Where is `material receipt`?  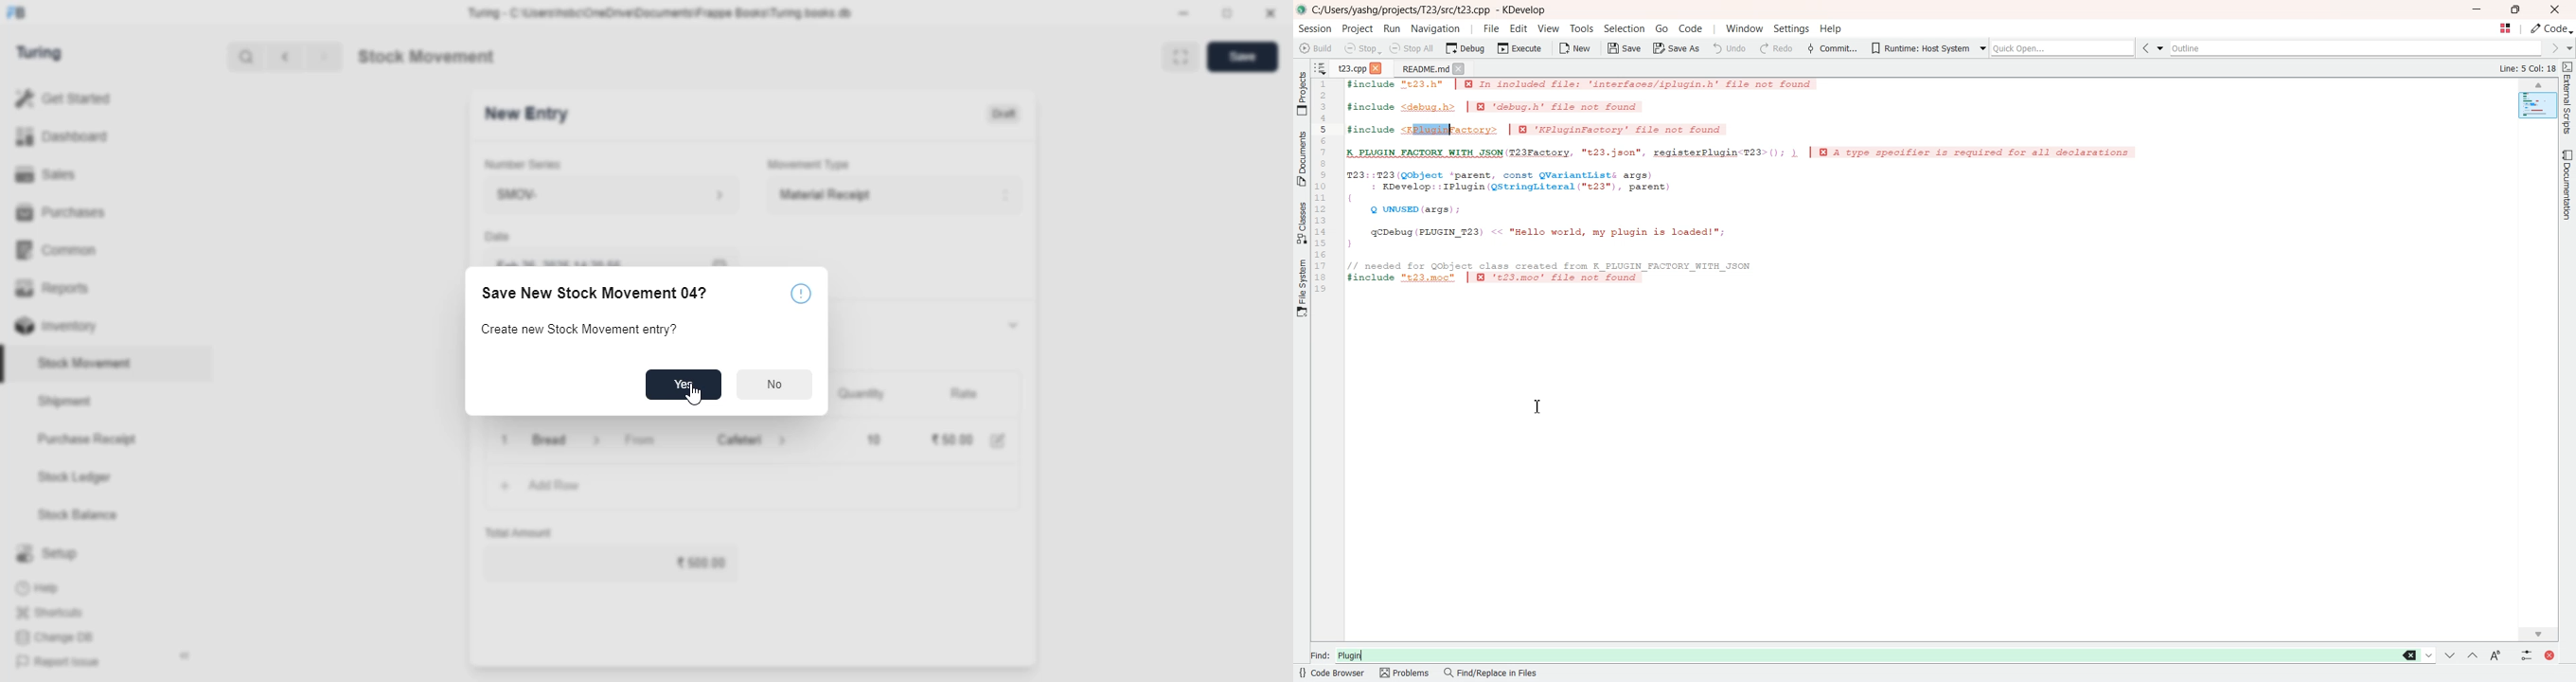
material receipt is located at coordinates (894, 195).